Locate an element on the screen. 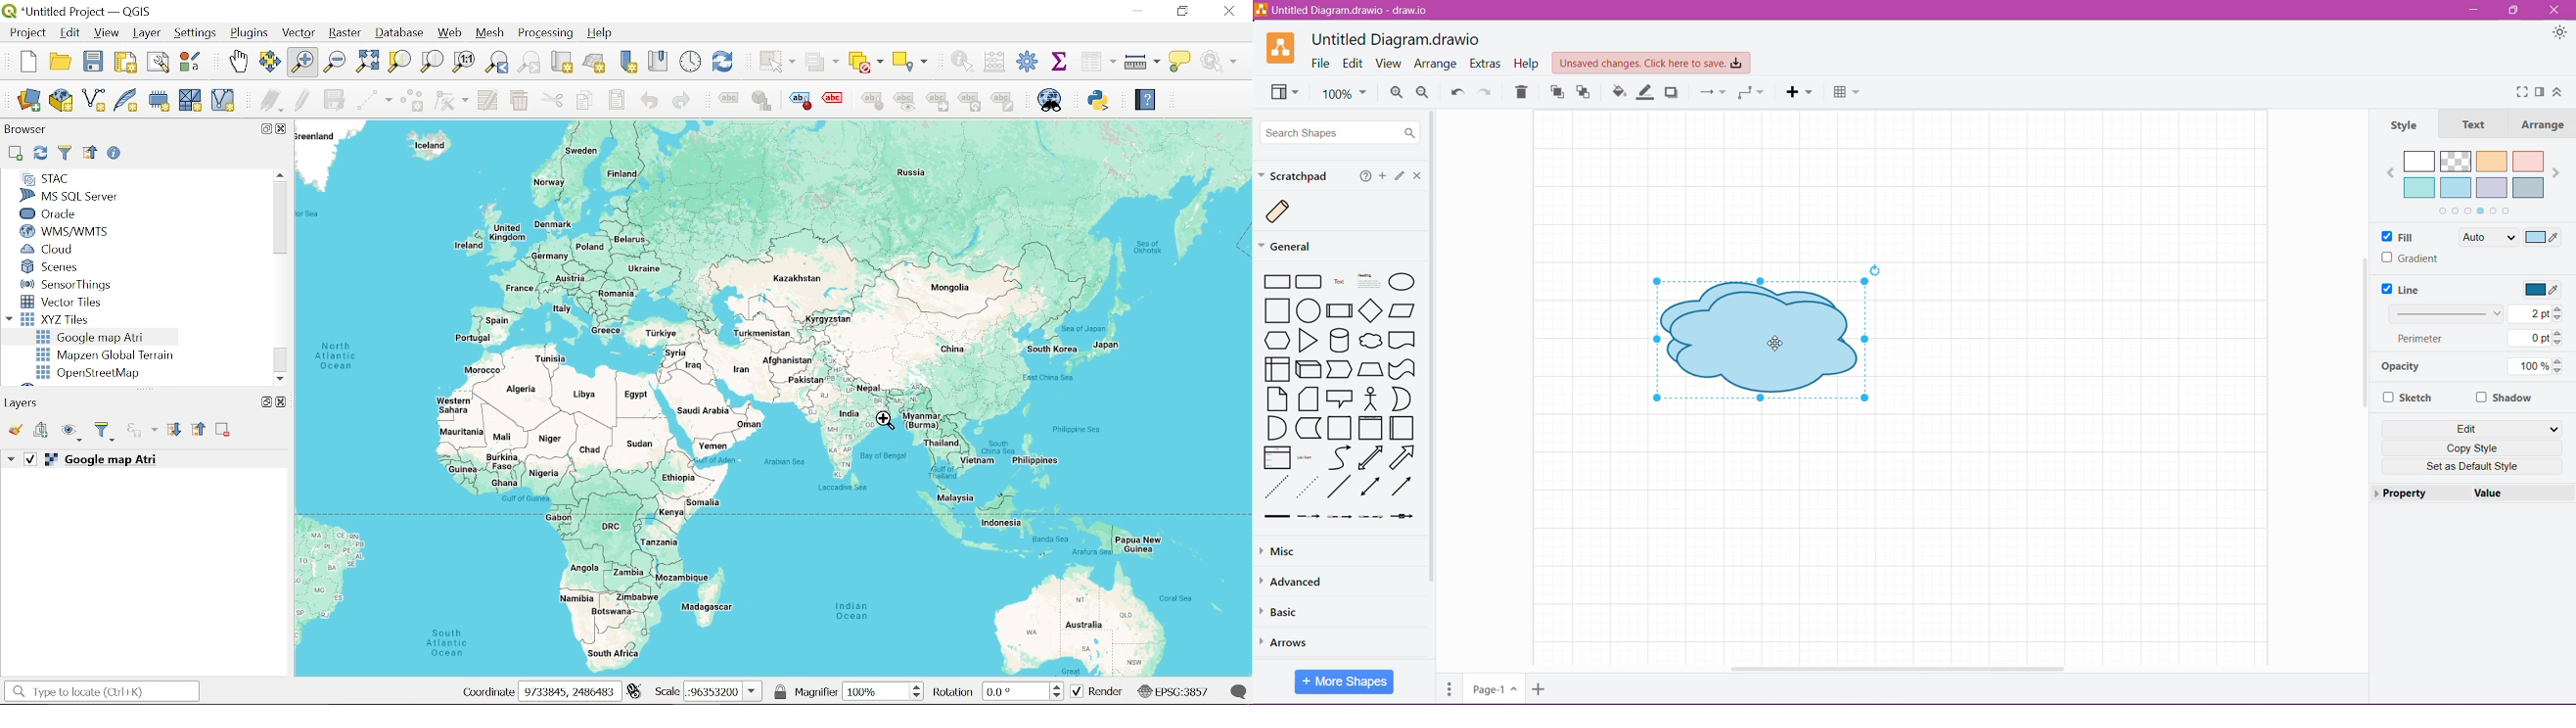 This screenshot has height=728, width=2576. 100% is located at coordinates (1344, 95).